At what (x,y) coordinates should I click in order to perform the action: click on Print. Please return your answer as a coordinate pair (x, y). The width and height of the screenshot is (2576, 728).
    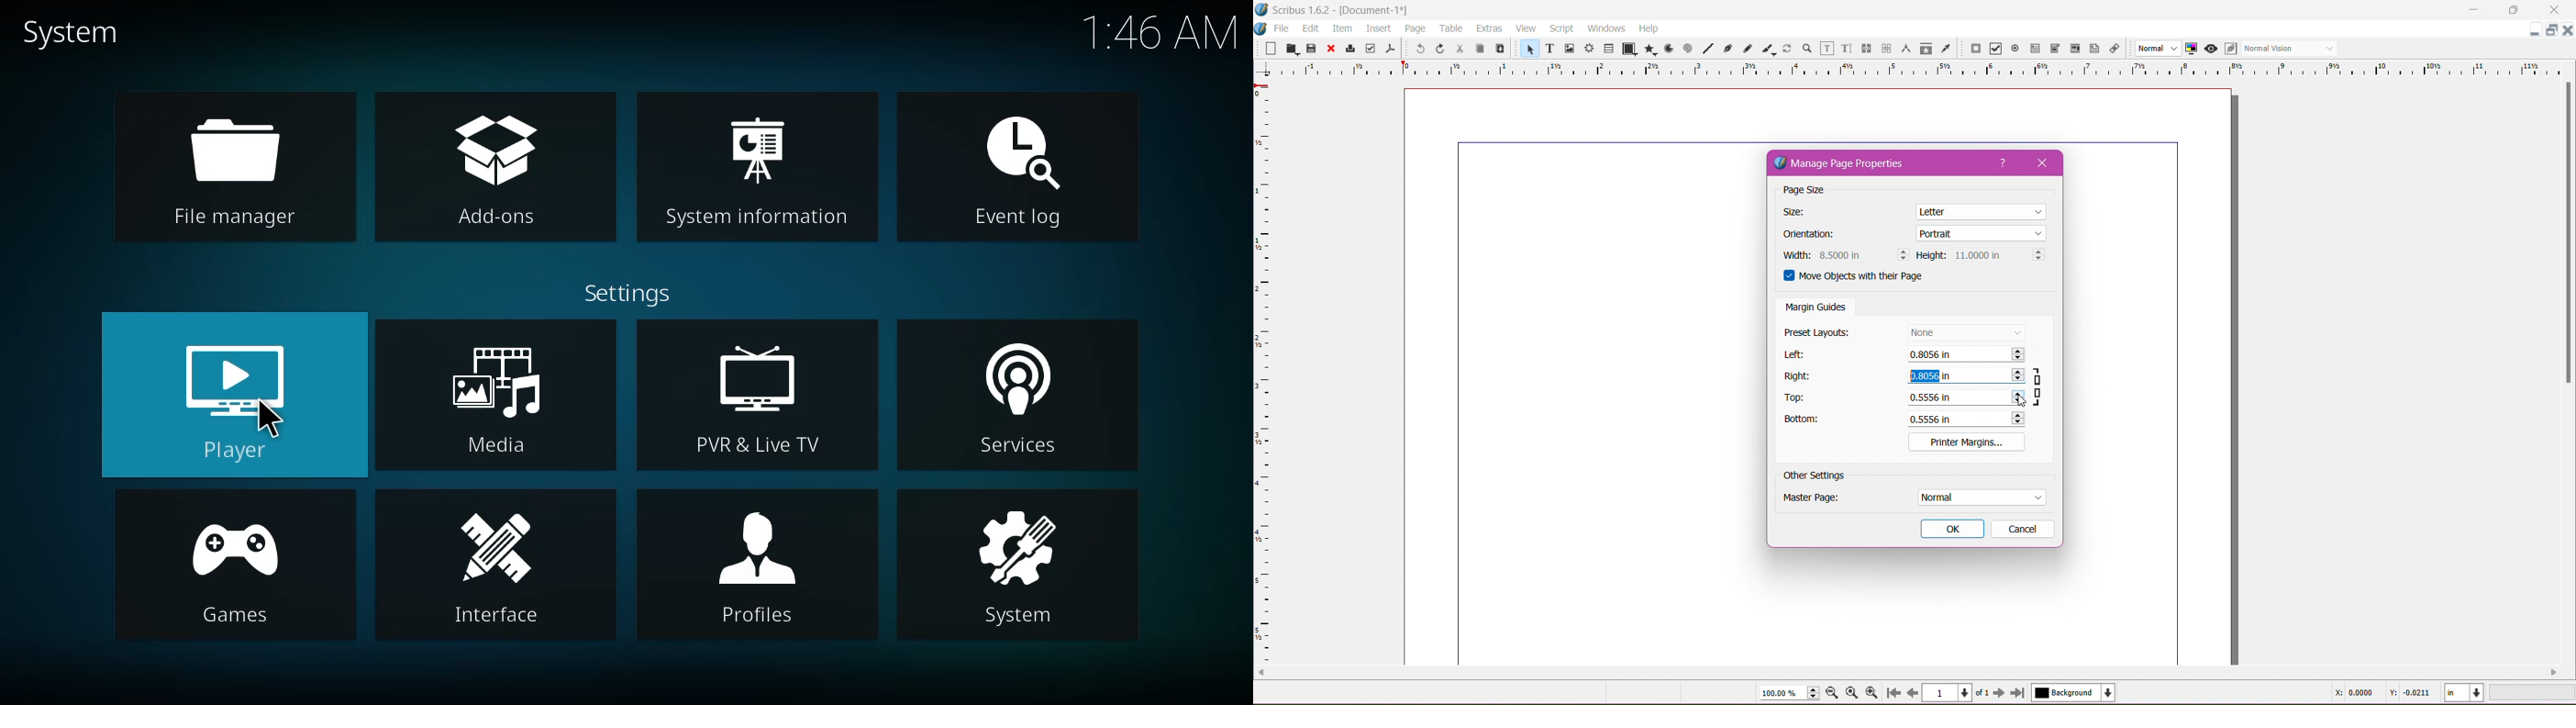
    Looking at the image, I should click on (1350, 48).